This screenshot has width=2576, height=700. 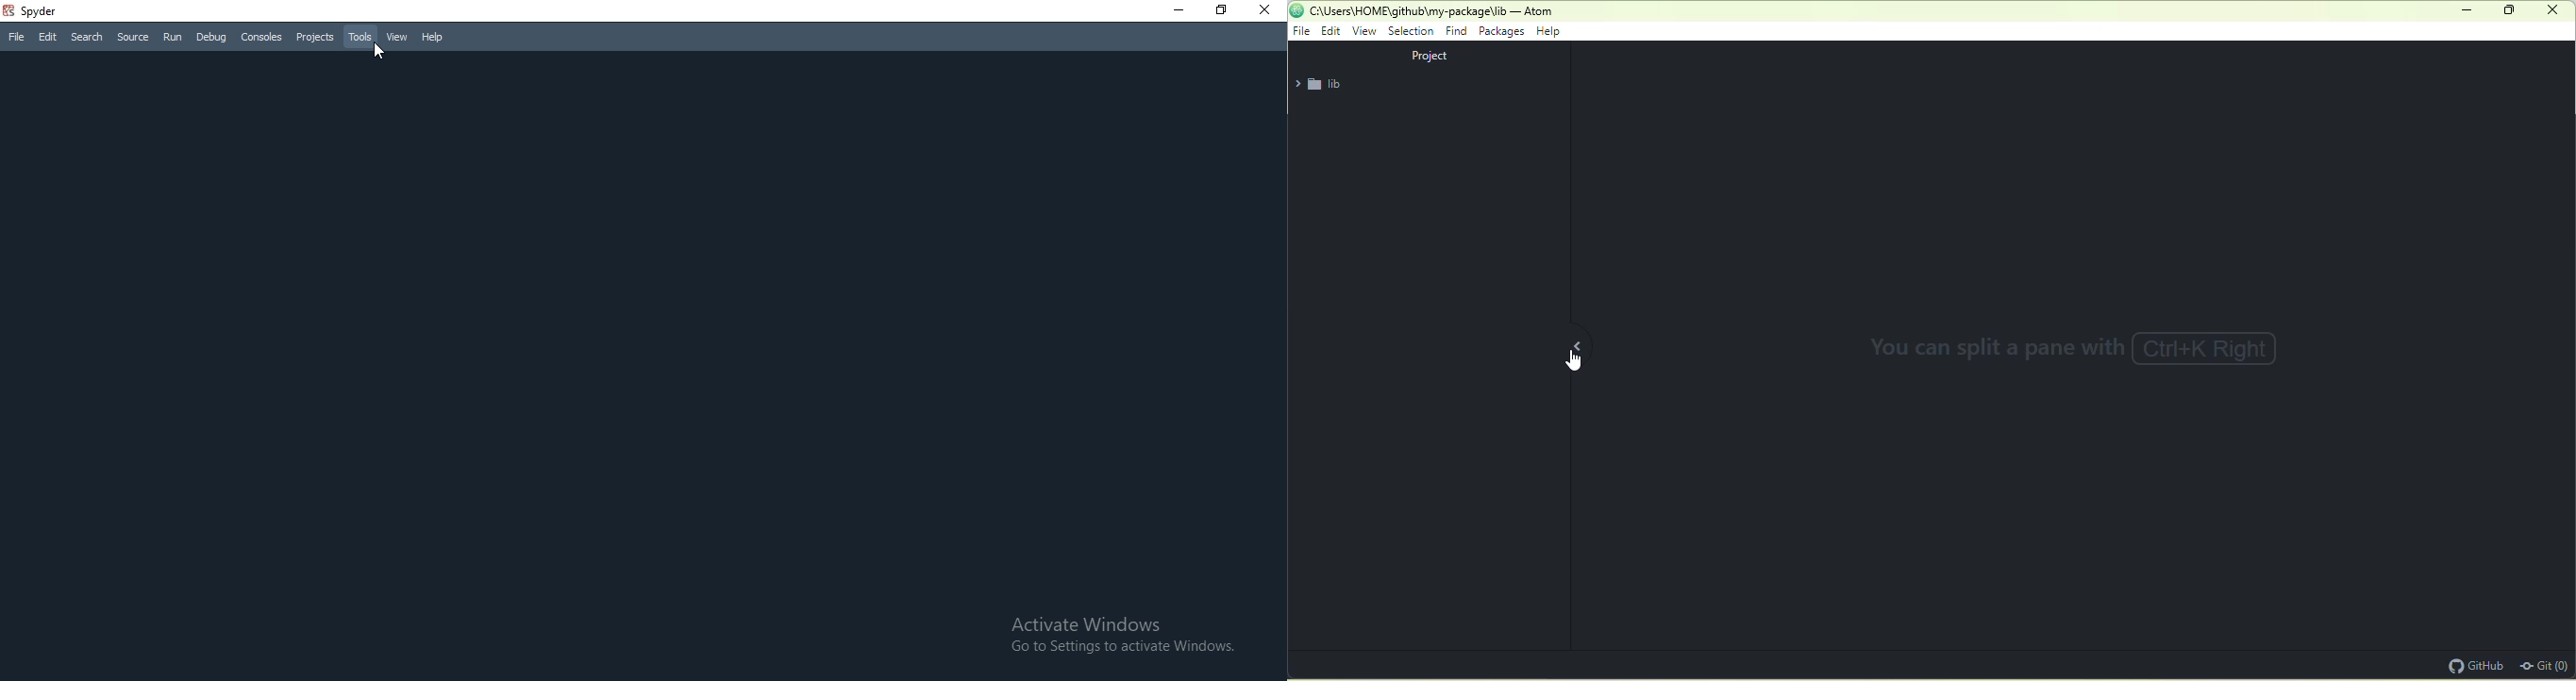 I want to click on Close, so click(x=1268, y=10).